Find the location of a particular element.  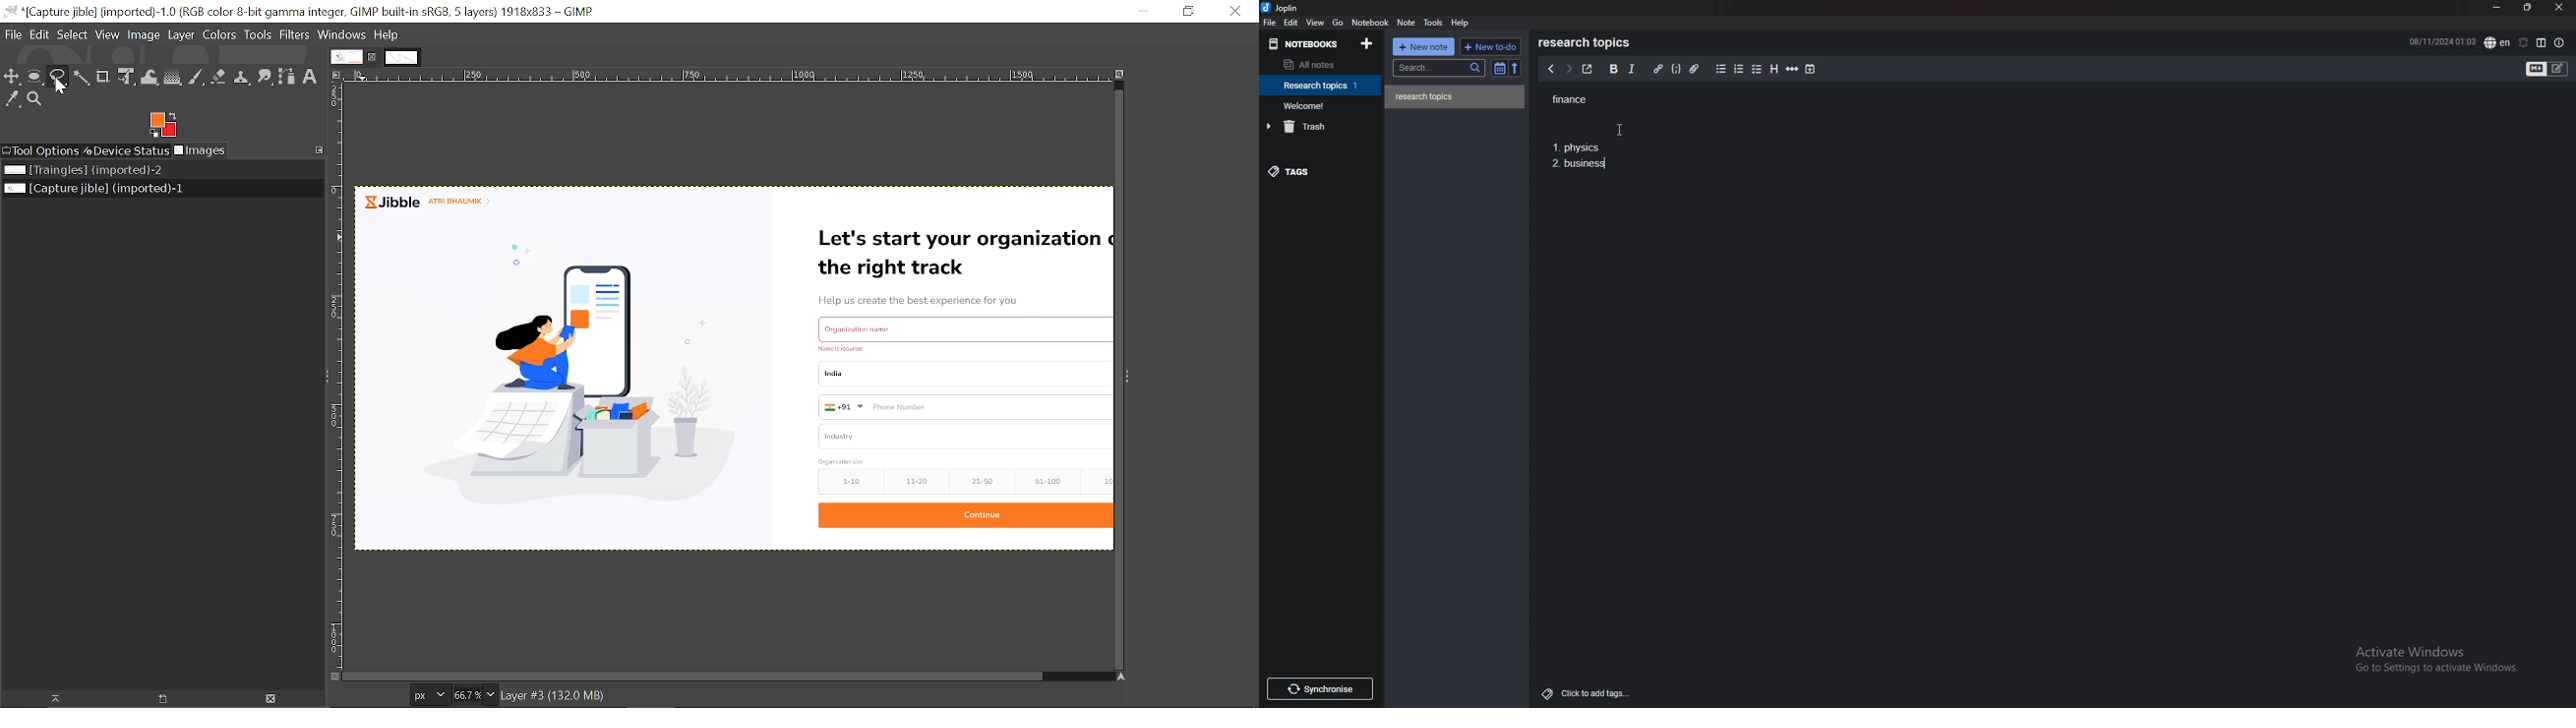

 finance is located at coordinates (1586, 98).